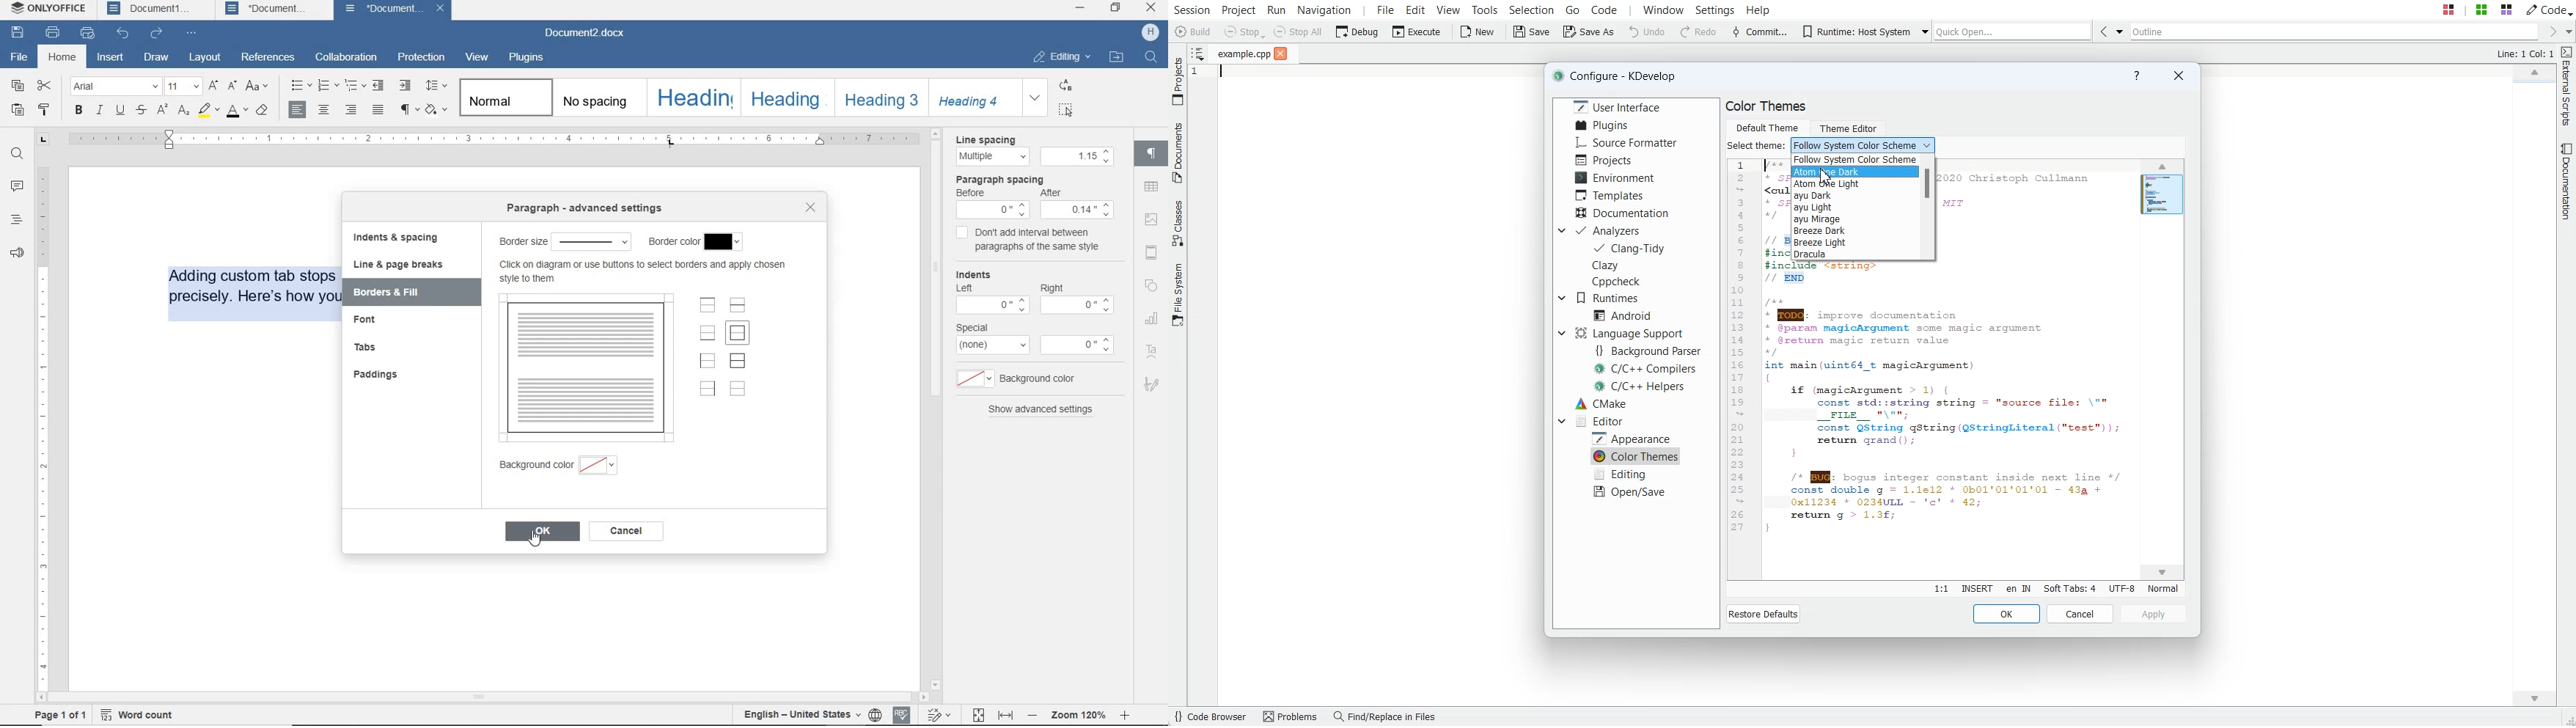 The height and width of the screenshot is (728, 2576). What do you see at coordinates (1079, 7) in the screenshot?
I see `minimize` at bounding box center [1079, 7].